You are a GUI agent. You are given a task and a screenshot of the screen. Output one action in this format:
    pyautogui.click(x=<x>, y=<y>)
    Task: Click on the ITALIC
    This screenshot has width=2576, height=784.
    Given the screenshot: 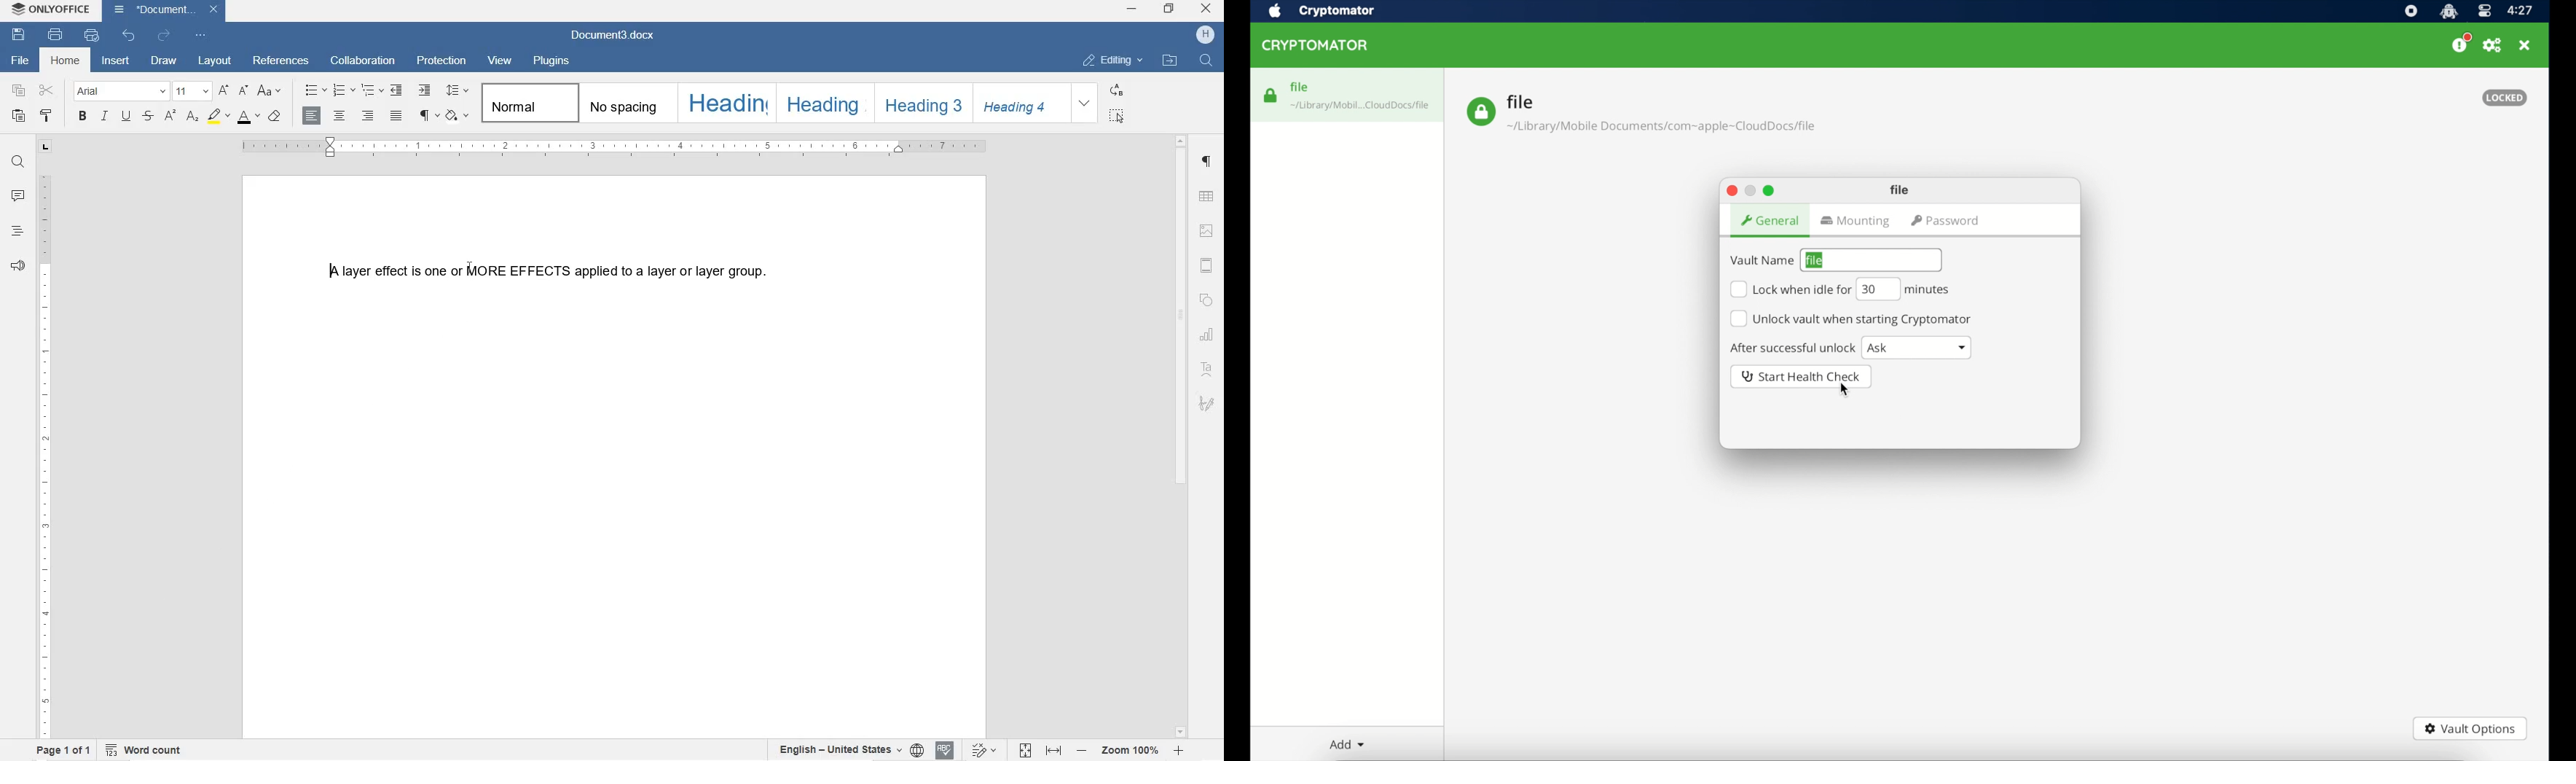 What is the action you would take?
    pyautogui.click(x=106, y=117)
    